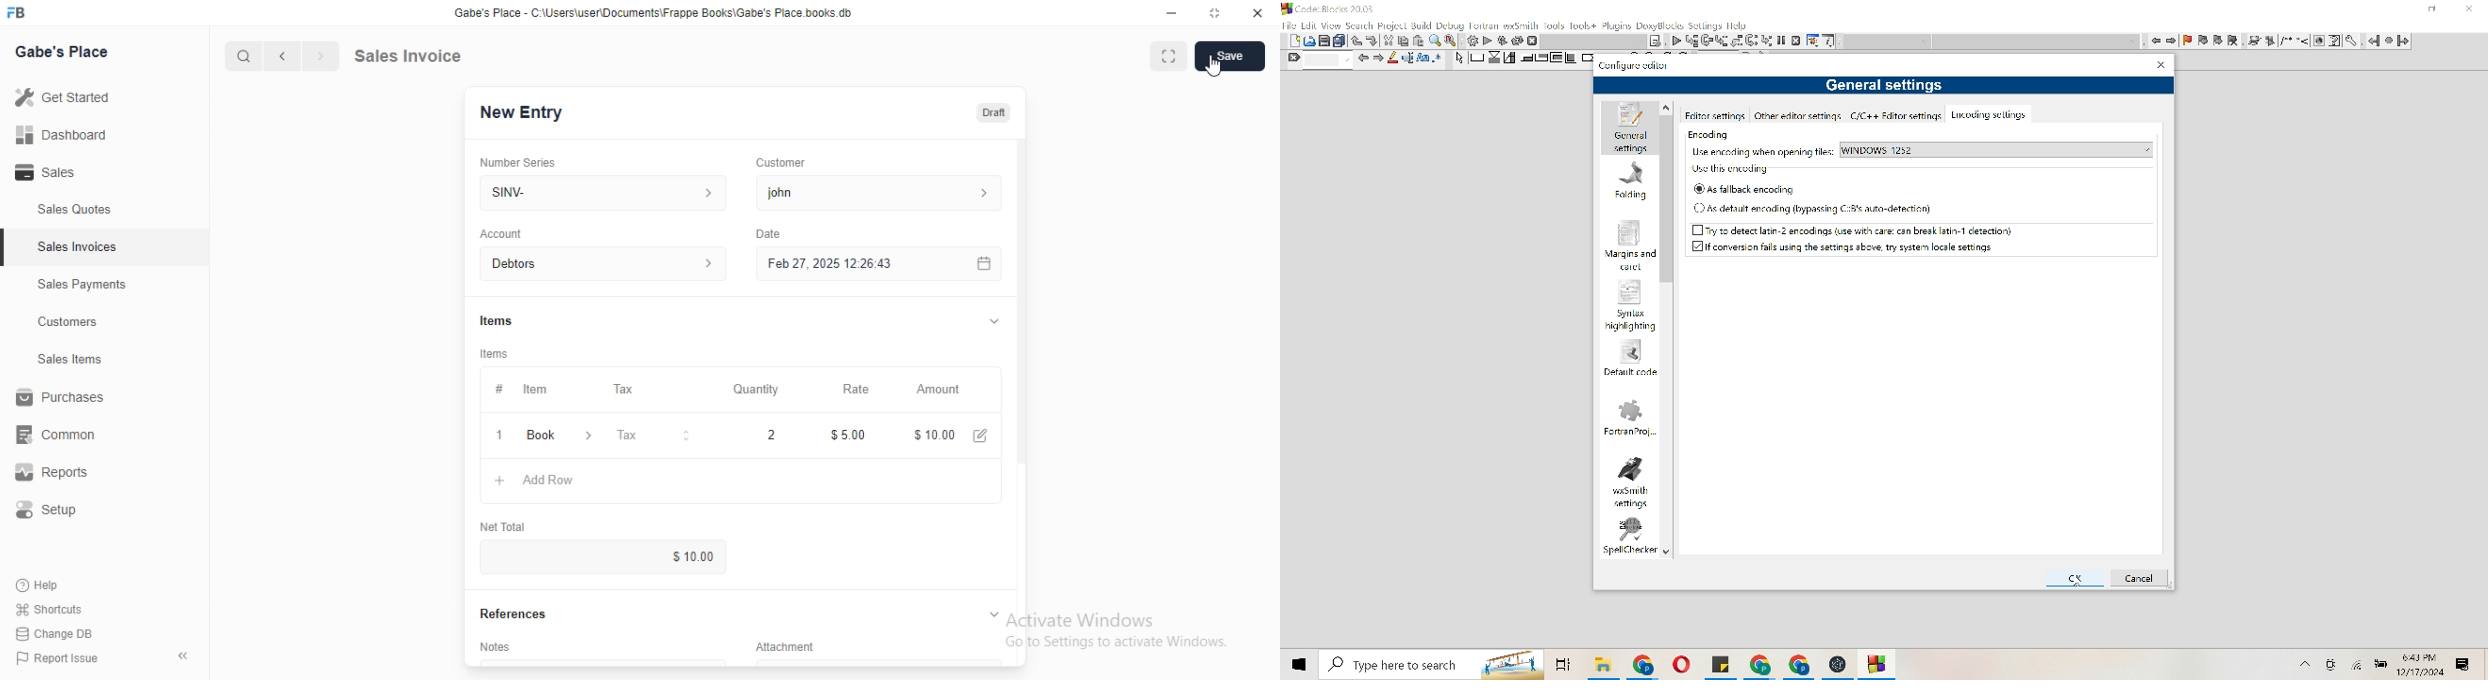  What do you see at coordinates (1168, 56) in the screenshot?
I see `Expand` at bounding box center [1168, 56].